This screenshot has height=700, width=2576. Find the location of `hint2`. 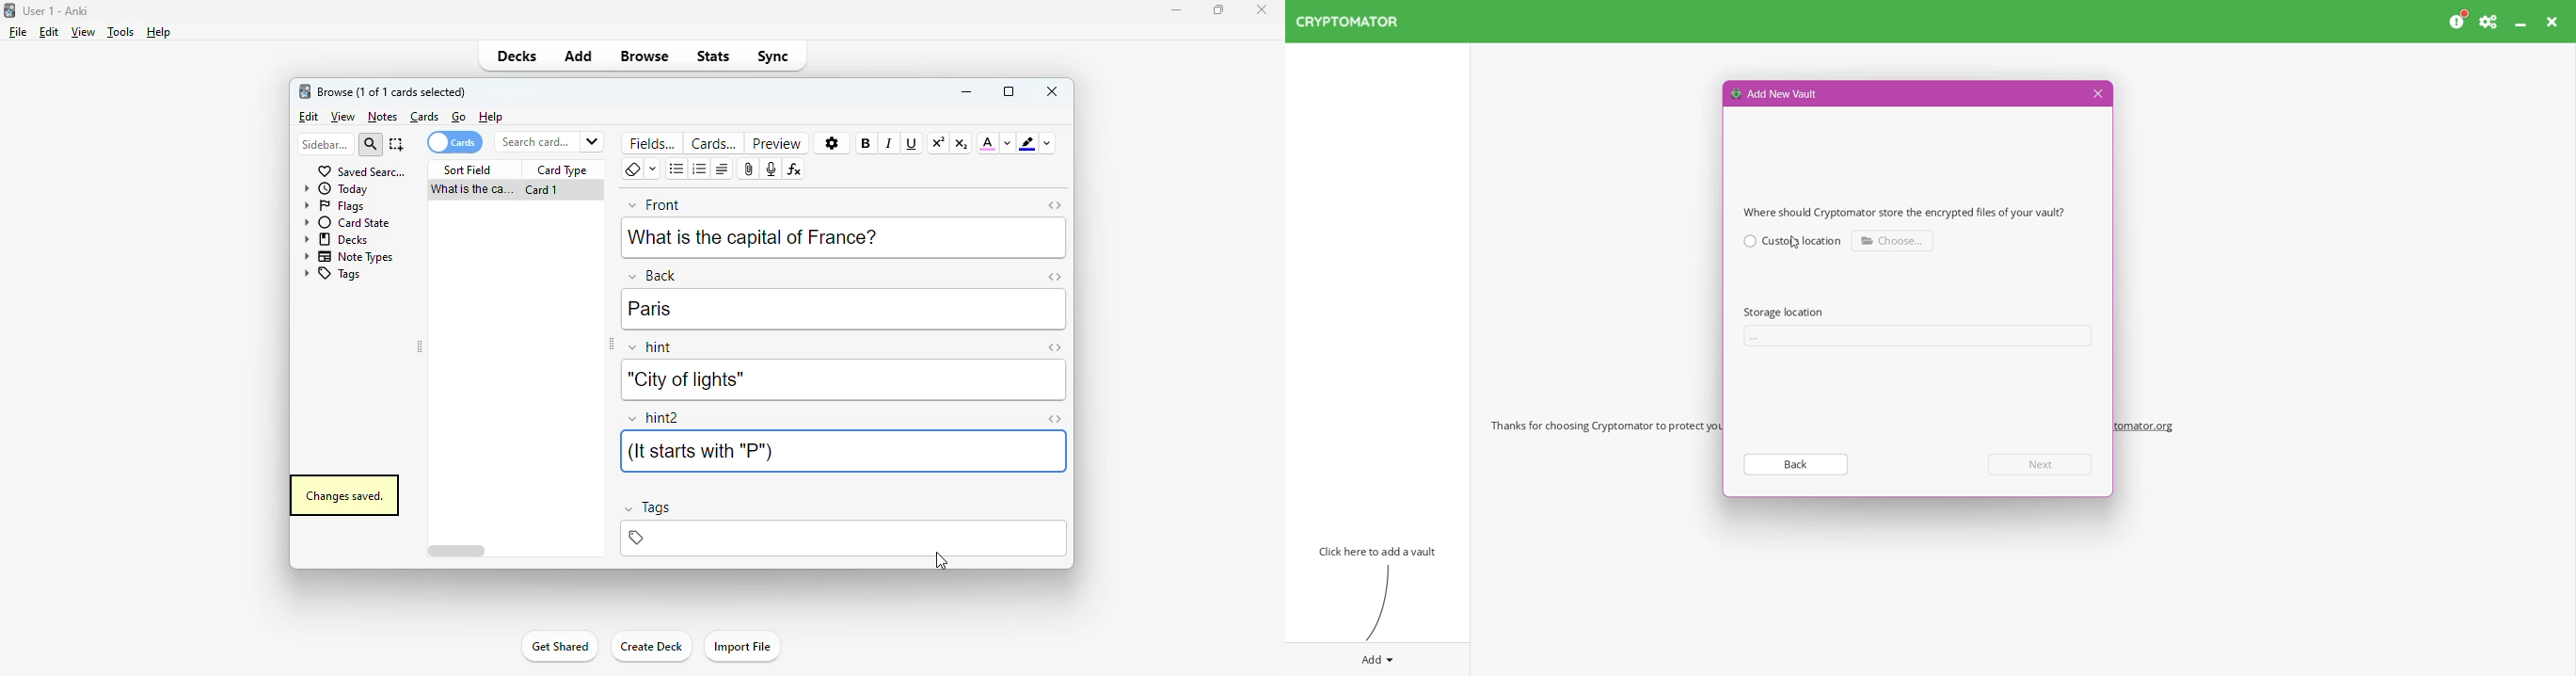

hint2 is located at coordinates (655, 418).